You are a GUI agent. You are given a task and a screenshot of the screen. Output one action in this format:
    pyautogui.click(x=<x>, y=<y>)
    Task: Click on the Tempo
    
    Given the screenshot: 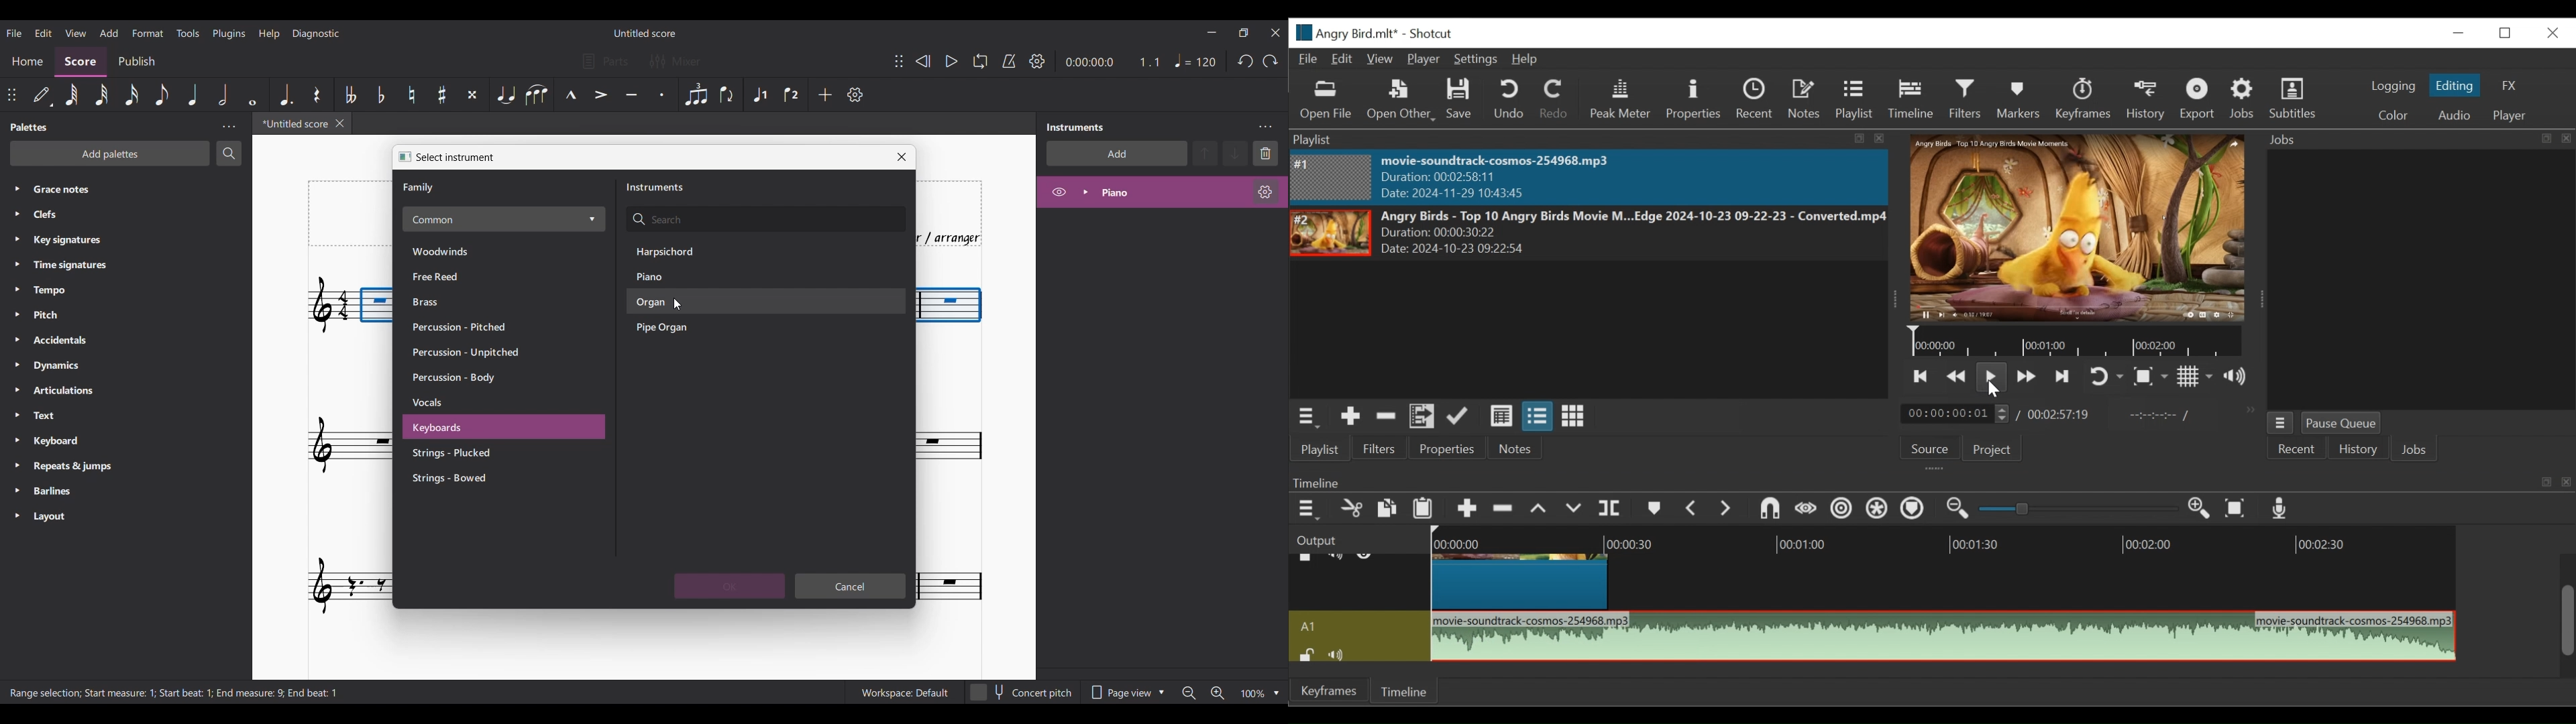 What is the action you would take?
    pyautogui.click(x=75, y=291)
    